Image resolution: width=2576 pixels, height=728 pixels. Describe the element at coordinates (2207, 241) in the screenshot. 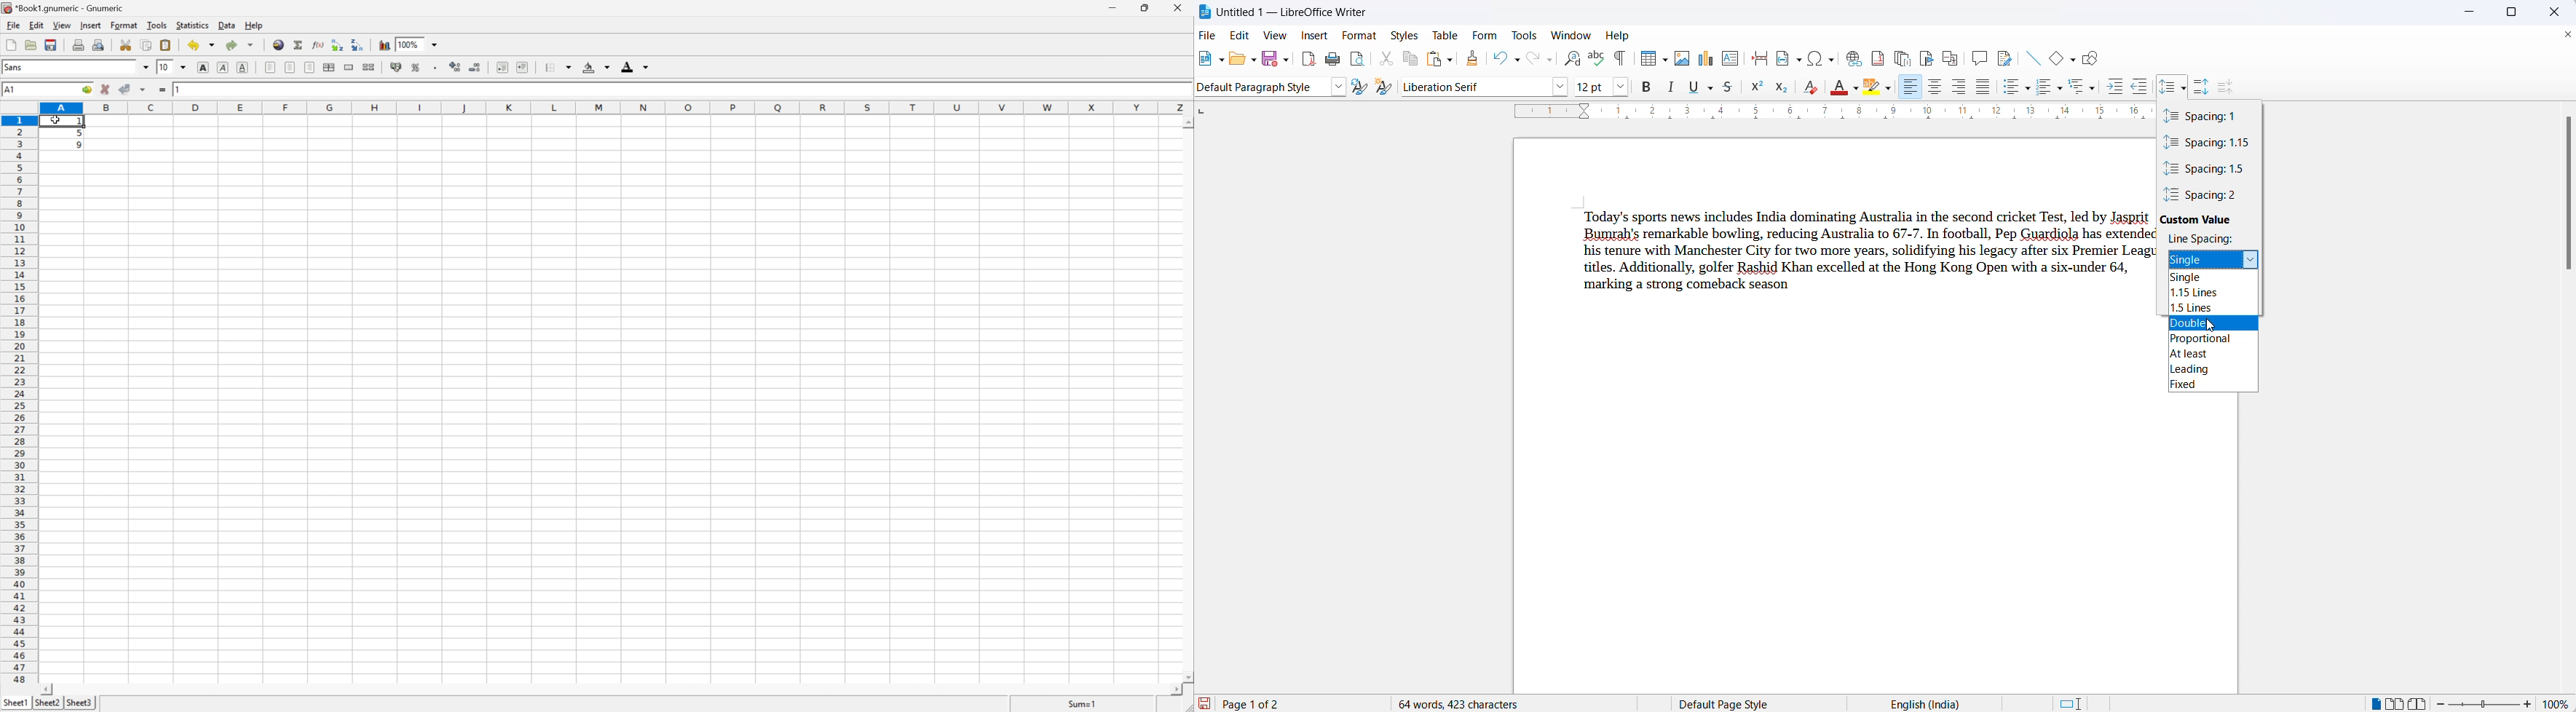

I see `line spacing` at that location.